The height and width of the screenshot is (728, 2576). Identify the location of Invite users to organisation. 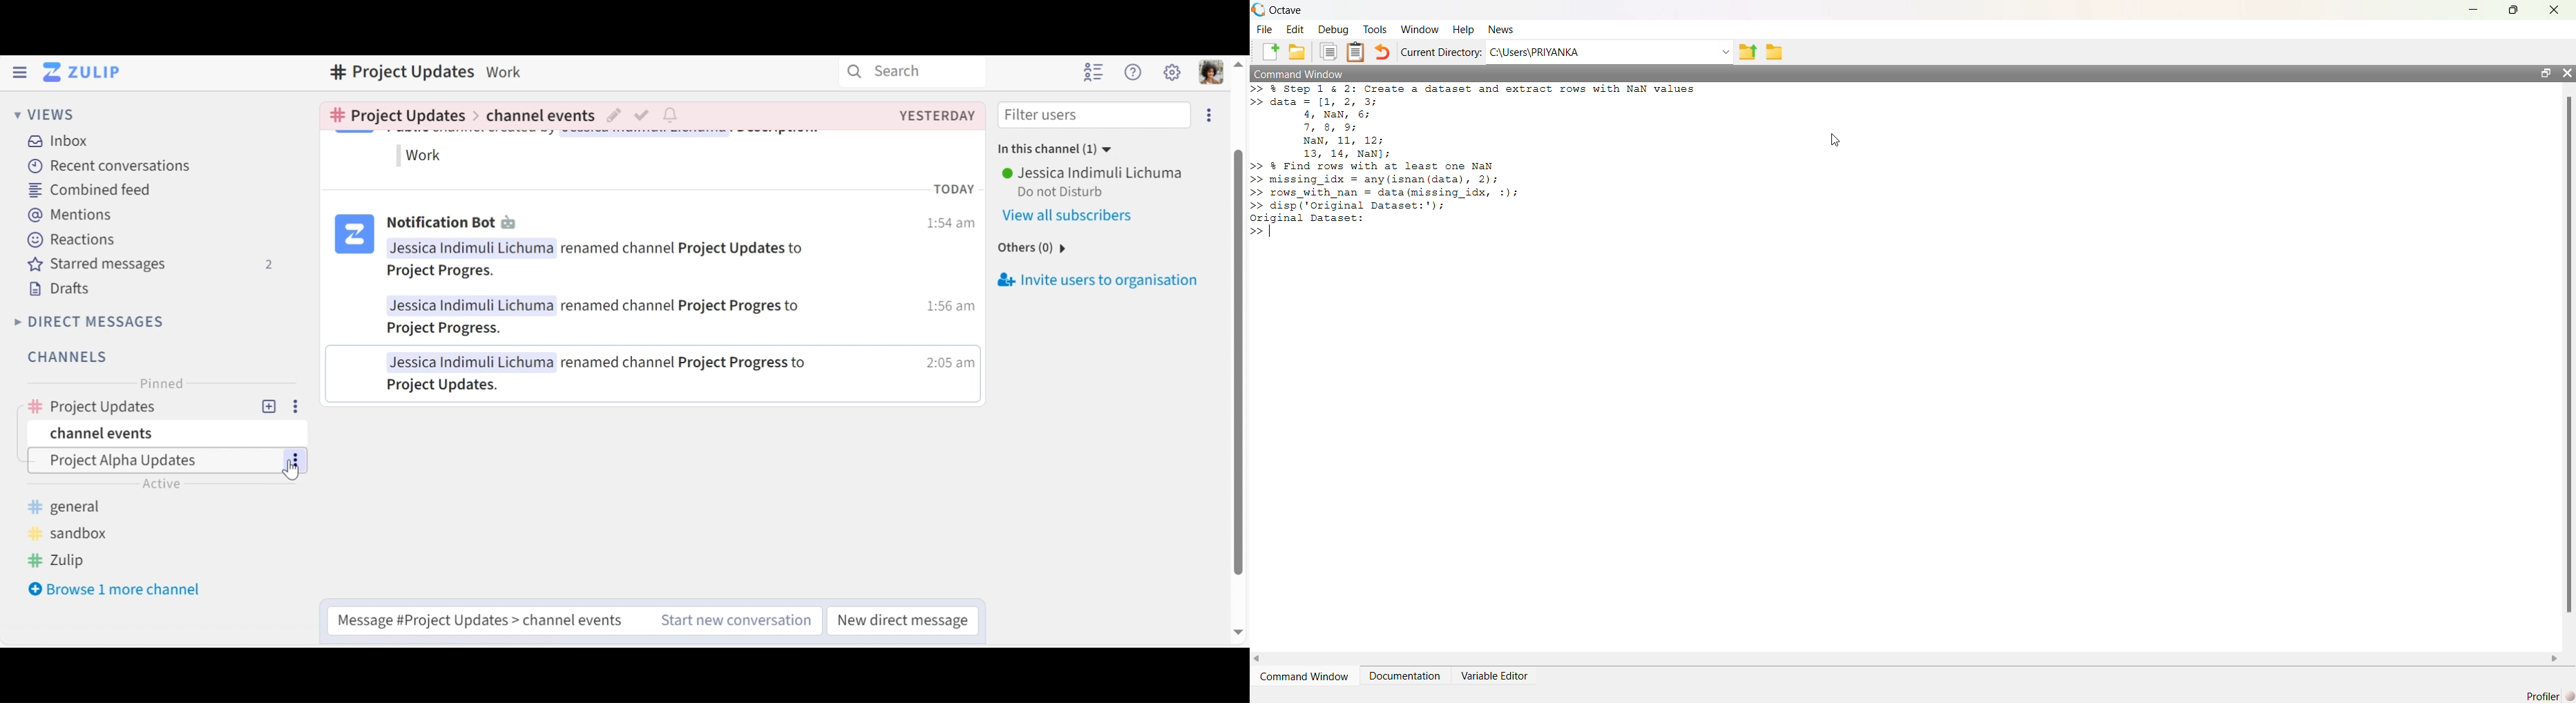
(1210, 115).